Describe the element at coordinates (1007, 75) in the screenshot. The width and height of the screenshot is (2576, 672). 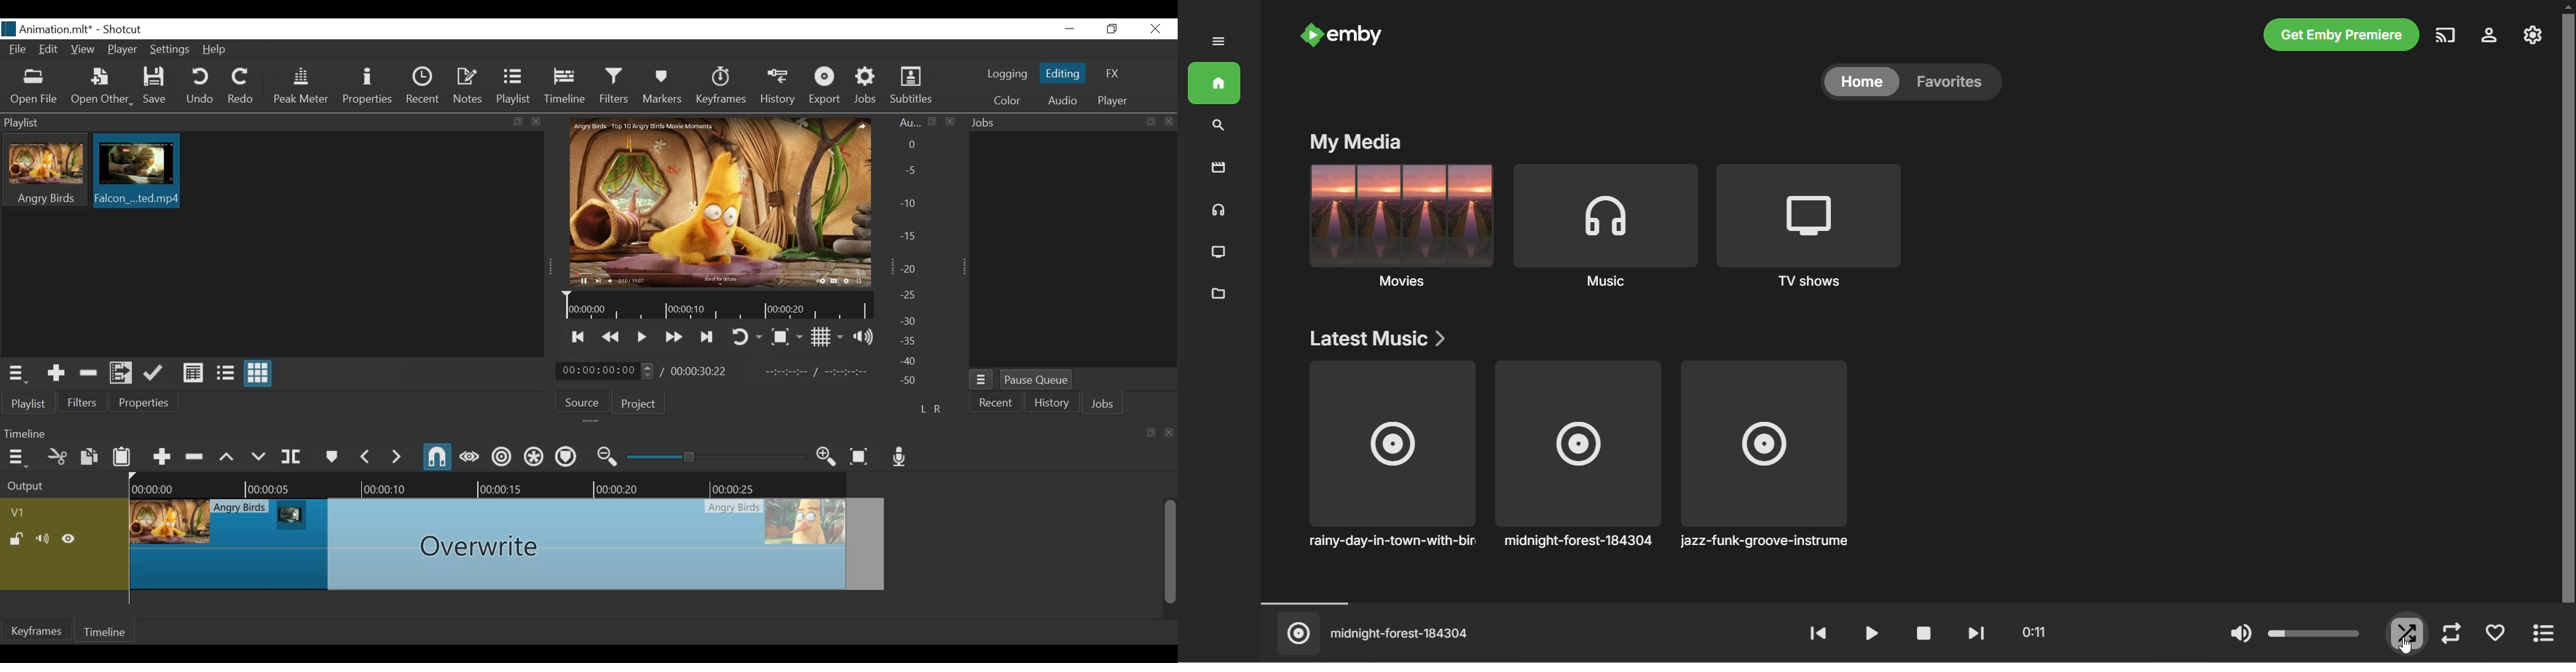
I see `logging` at that location.